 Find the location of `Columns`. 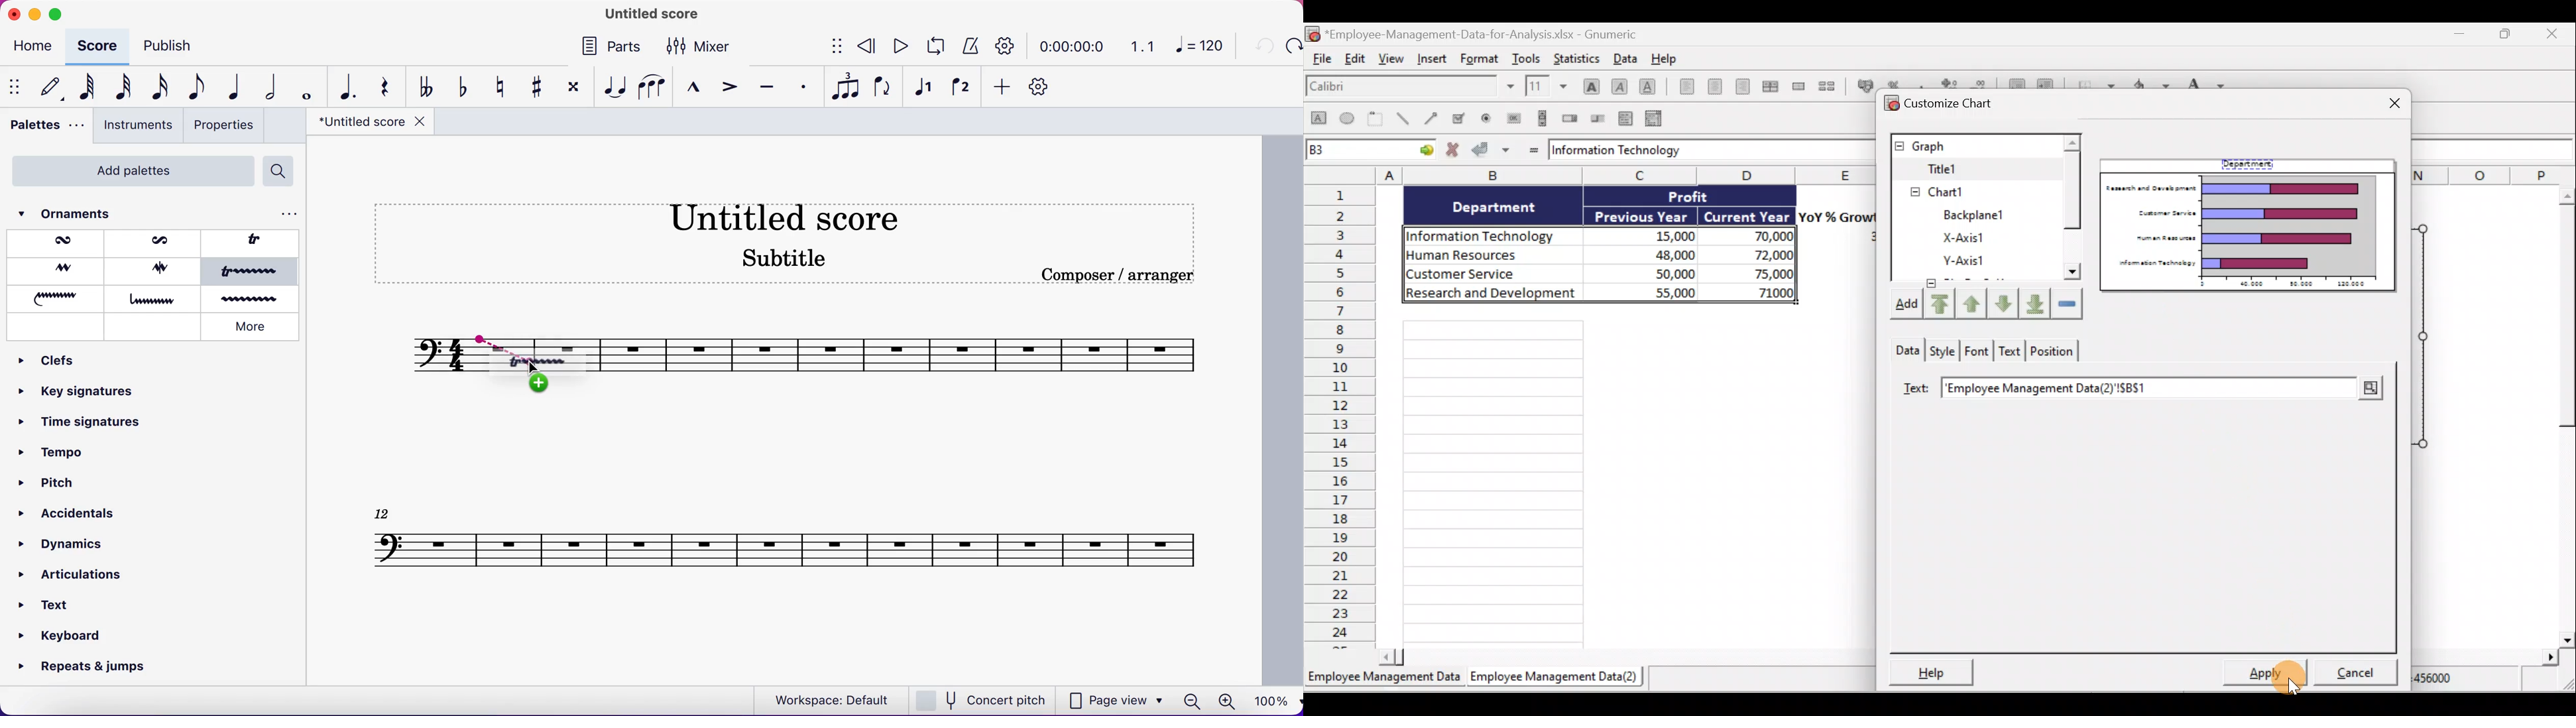

Columns is located at coordinates (1587, 174).